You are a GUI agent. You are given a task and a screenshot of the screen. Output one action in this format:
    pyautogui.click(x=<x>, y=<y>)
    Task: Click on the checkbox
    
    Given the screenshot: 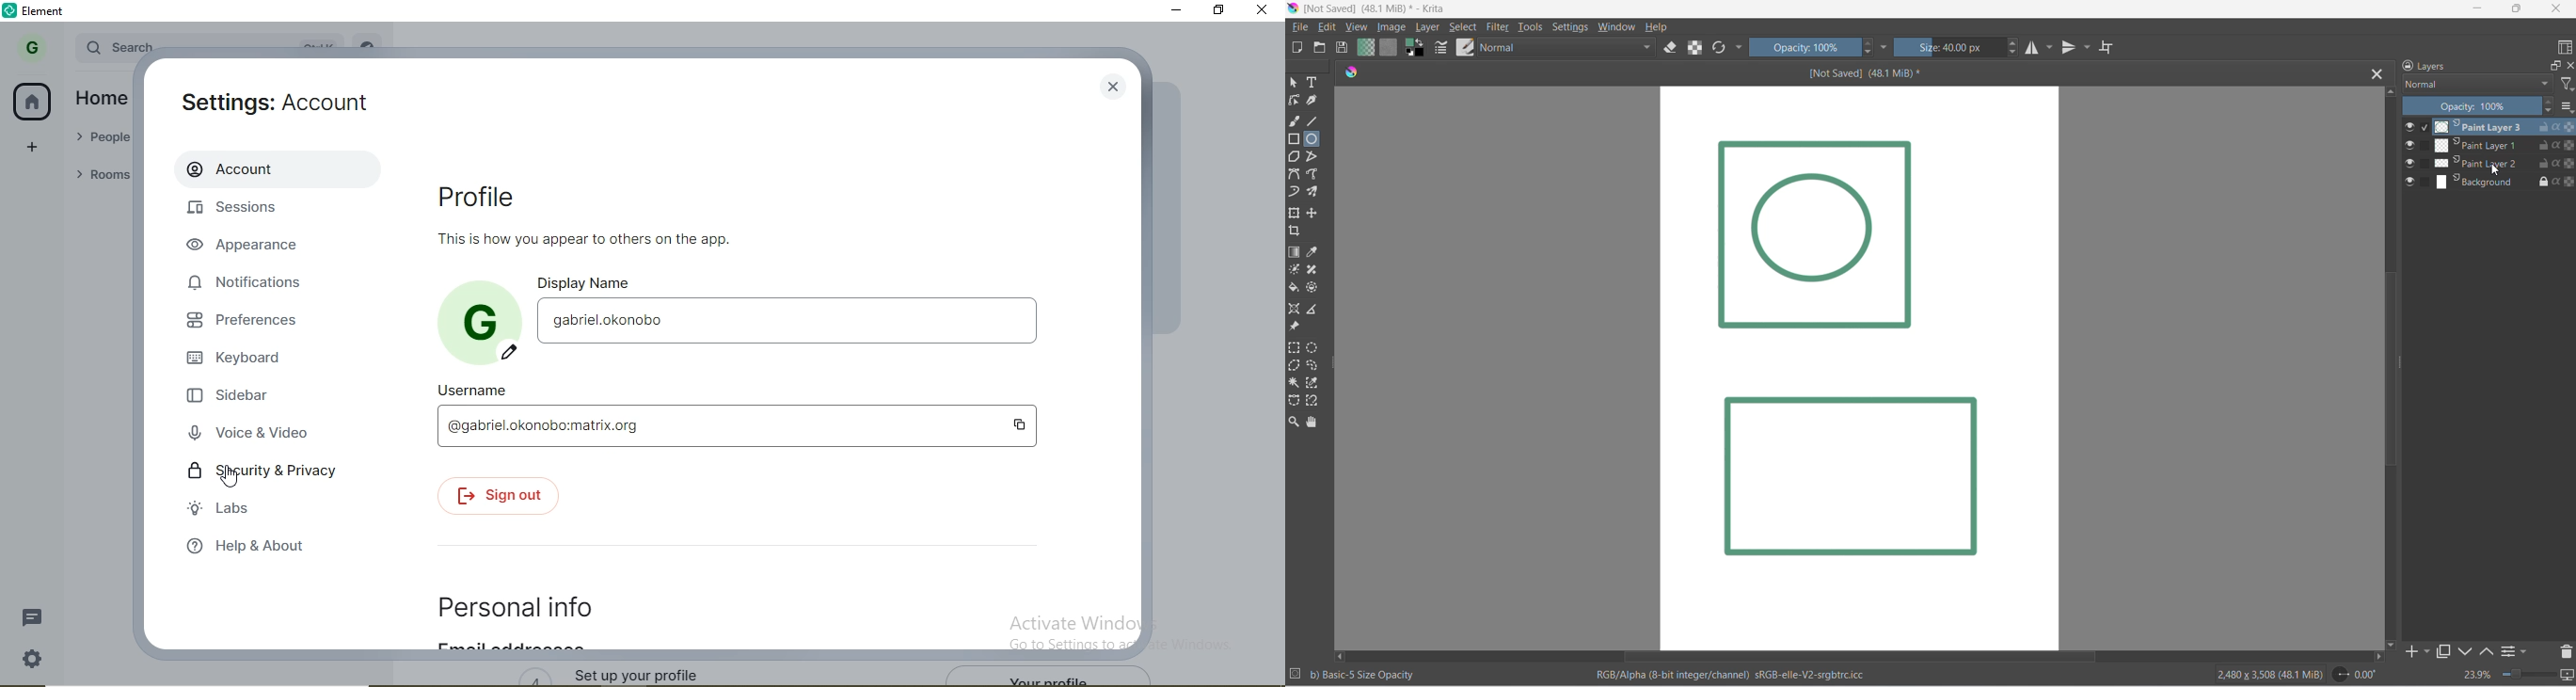 What is the action you would take?
    pyautogui.click(x=2424, y=181)
    